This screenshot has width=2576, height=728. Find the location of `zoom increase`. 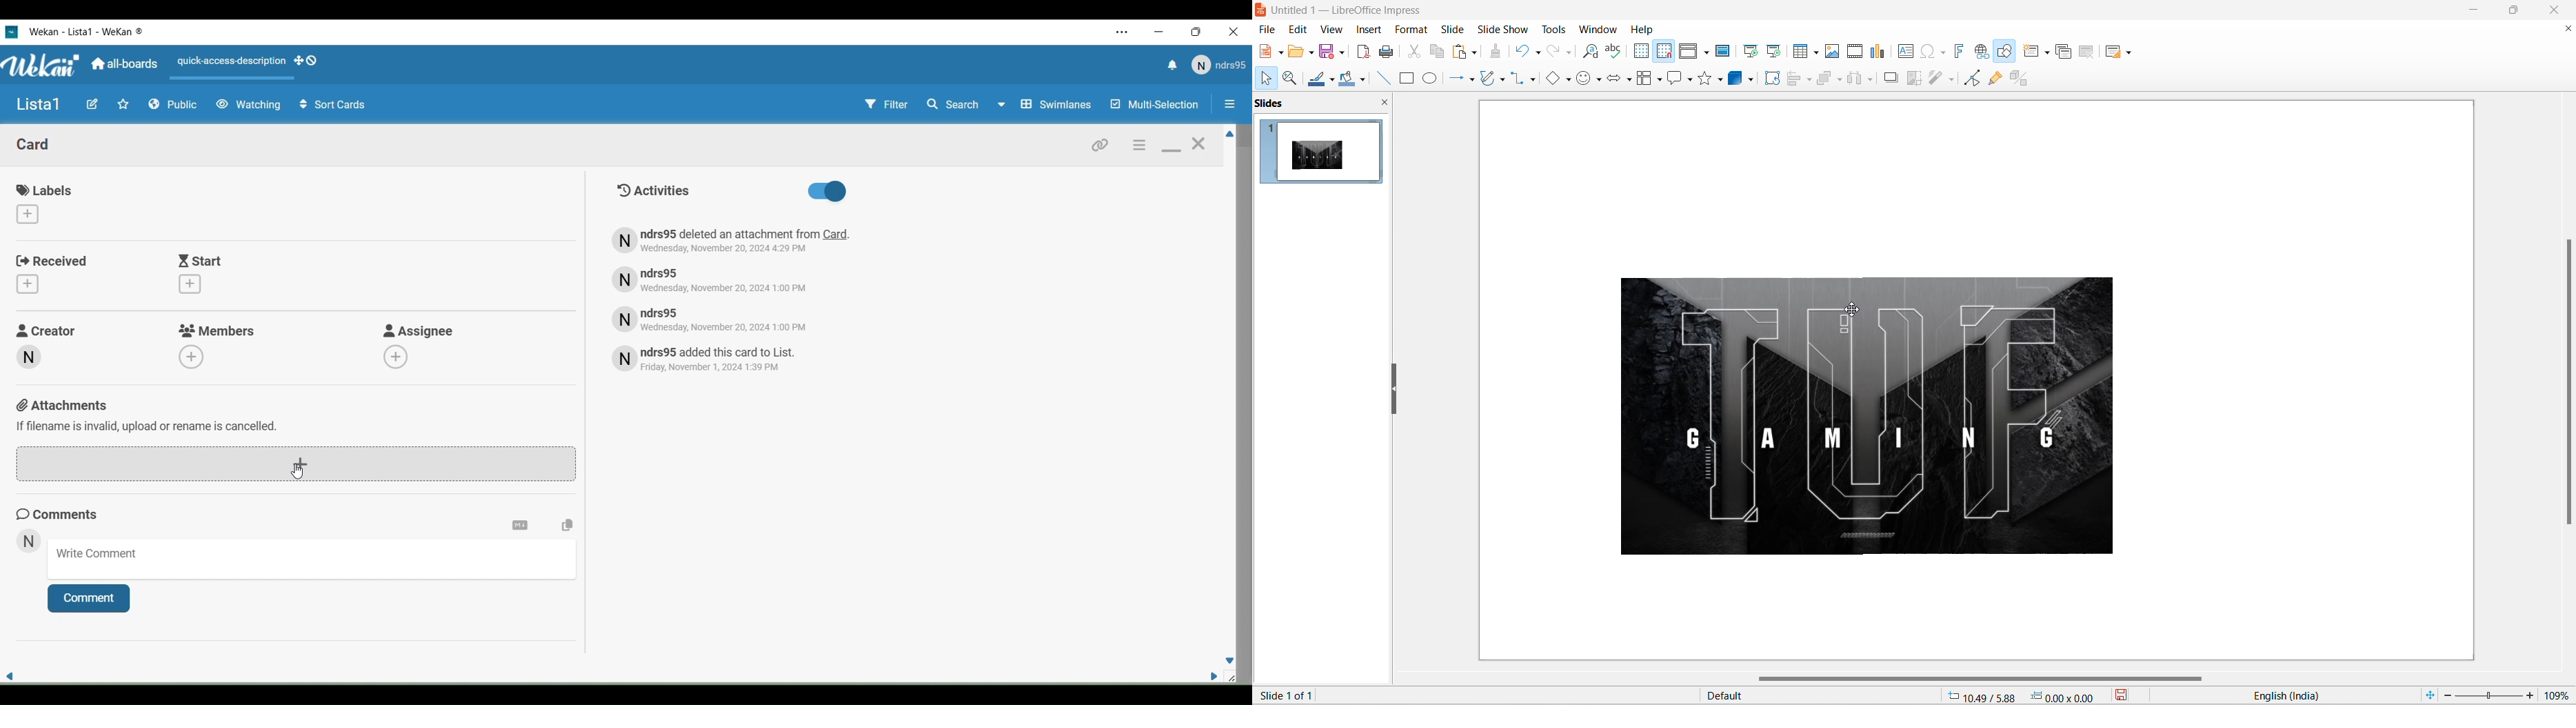

zoom increase is located at coordinates (2532, 695).